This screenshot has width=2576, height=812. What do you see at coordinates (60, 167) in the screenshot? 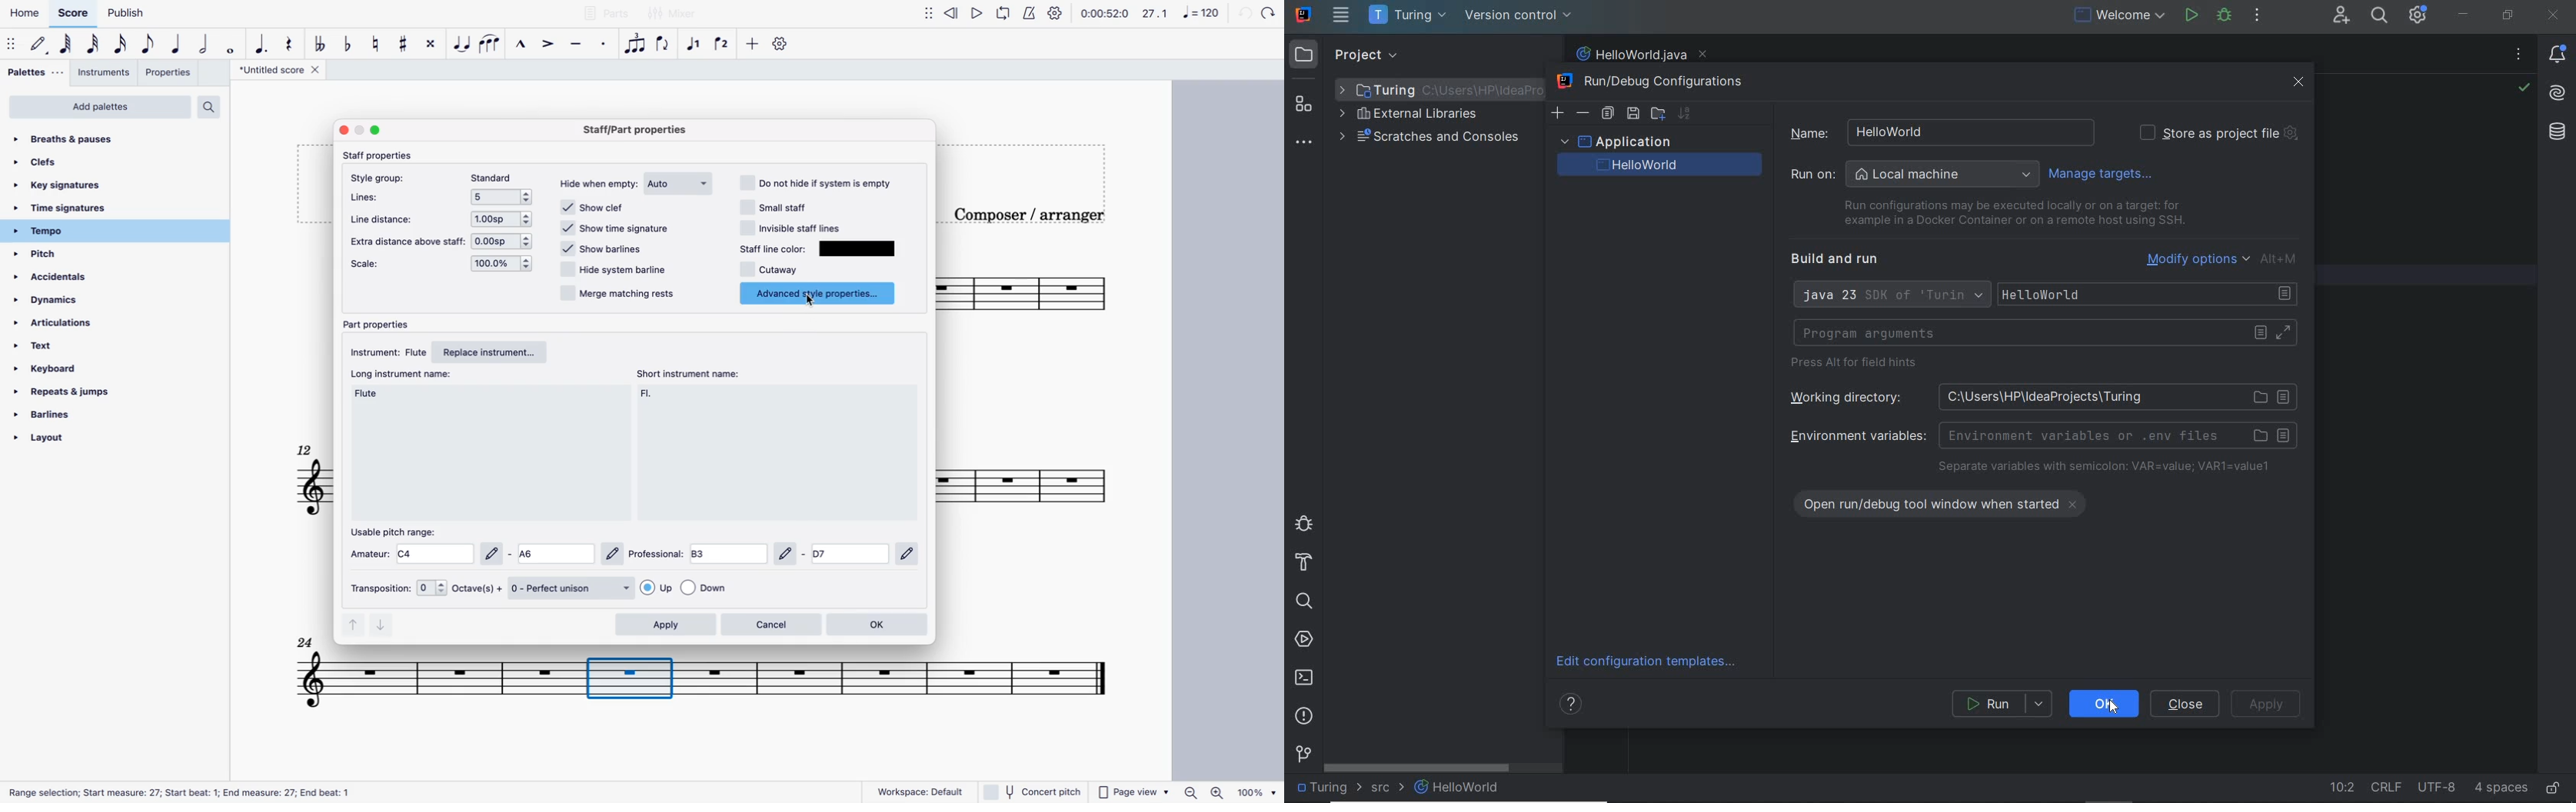
I see `clefs` at bounding box center [60, 167].